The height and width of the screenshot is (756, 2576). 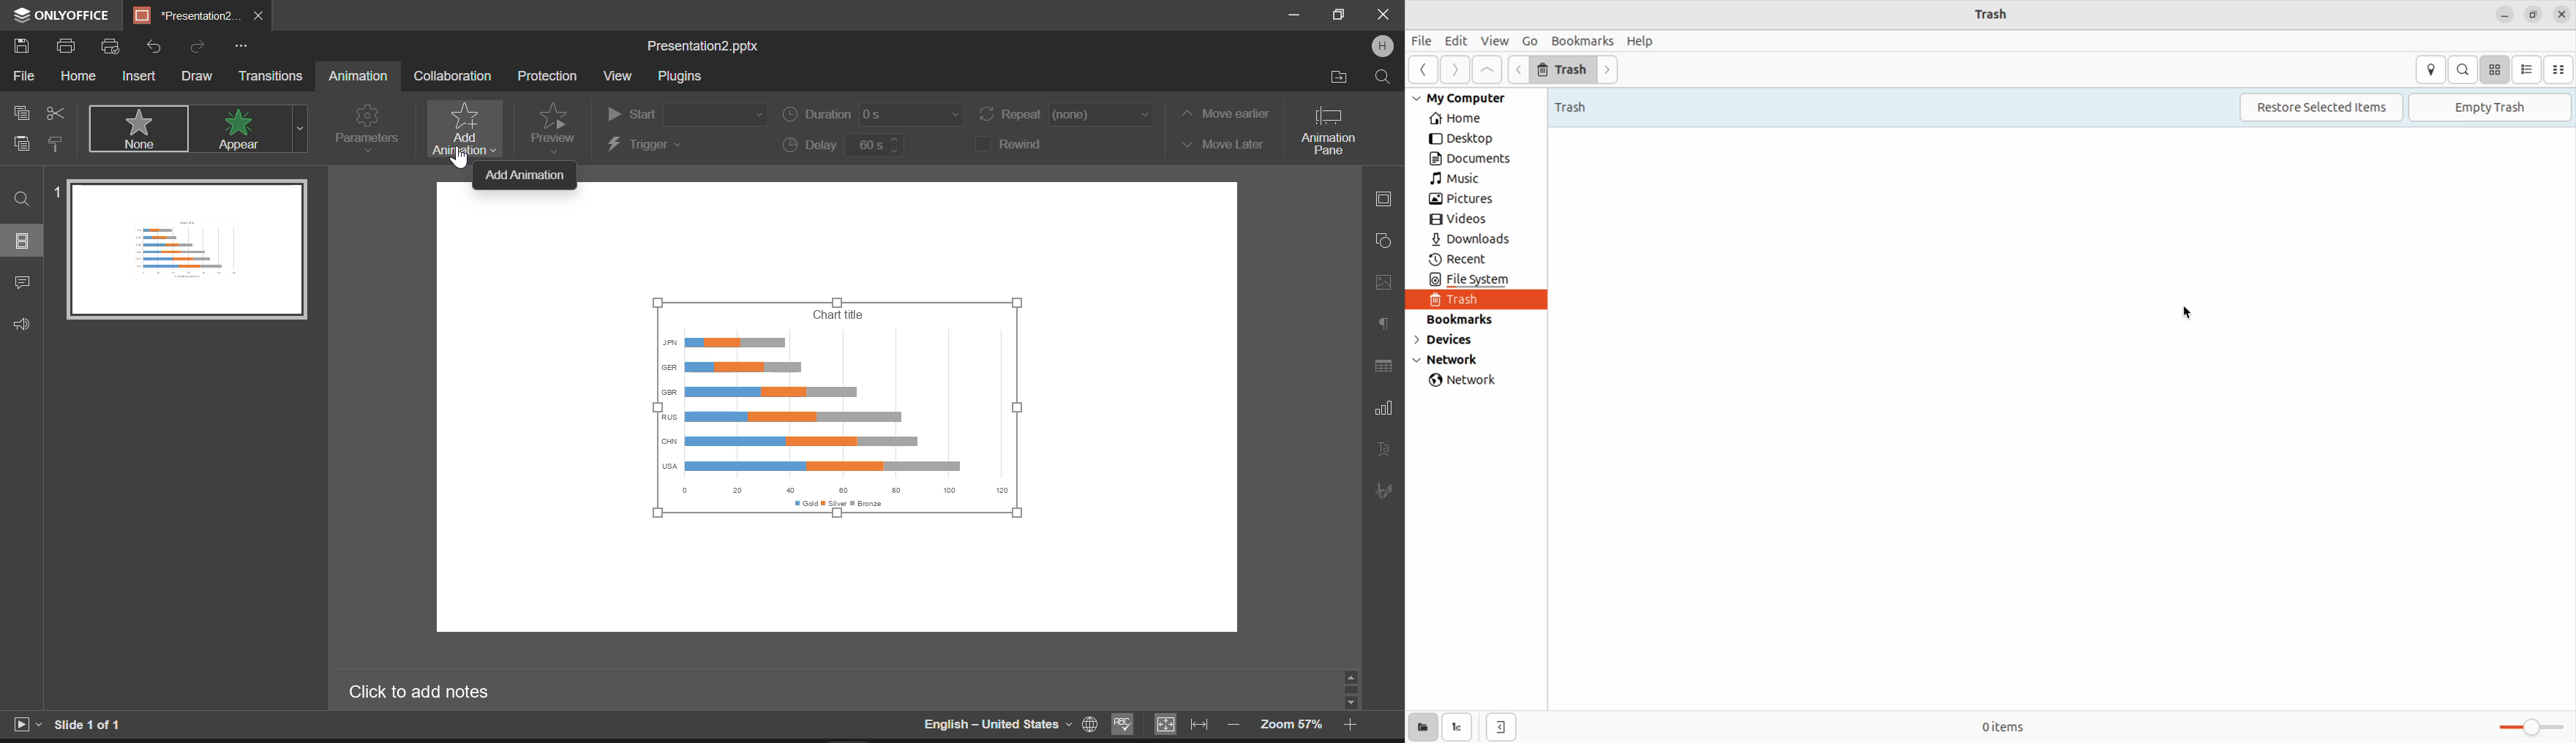 What do you see at coordinates (1382, 46) in the screenshot?
I see `User` at bounding box center [1382, 46].